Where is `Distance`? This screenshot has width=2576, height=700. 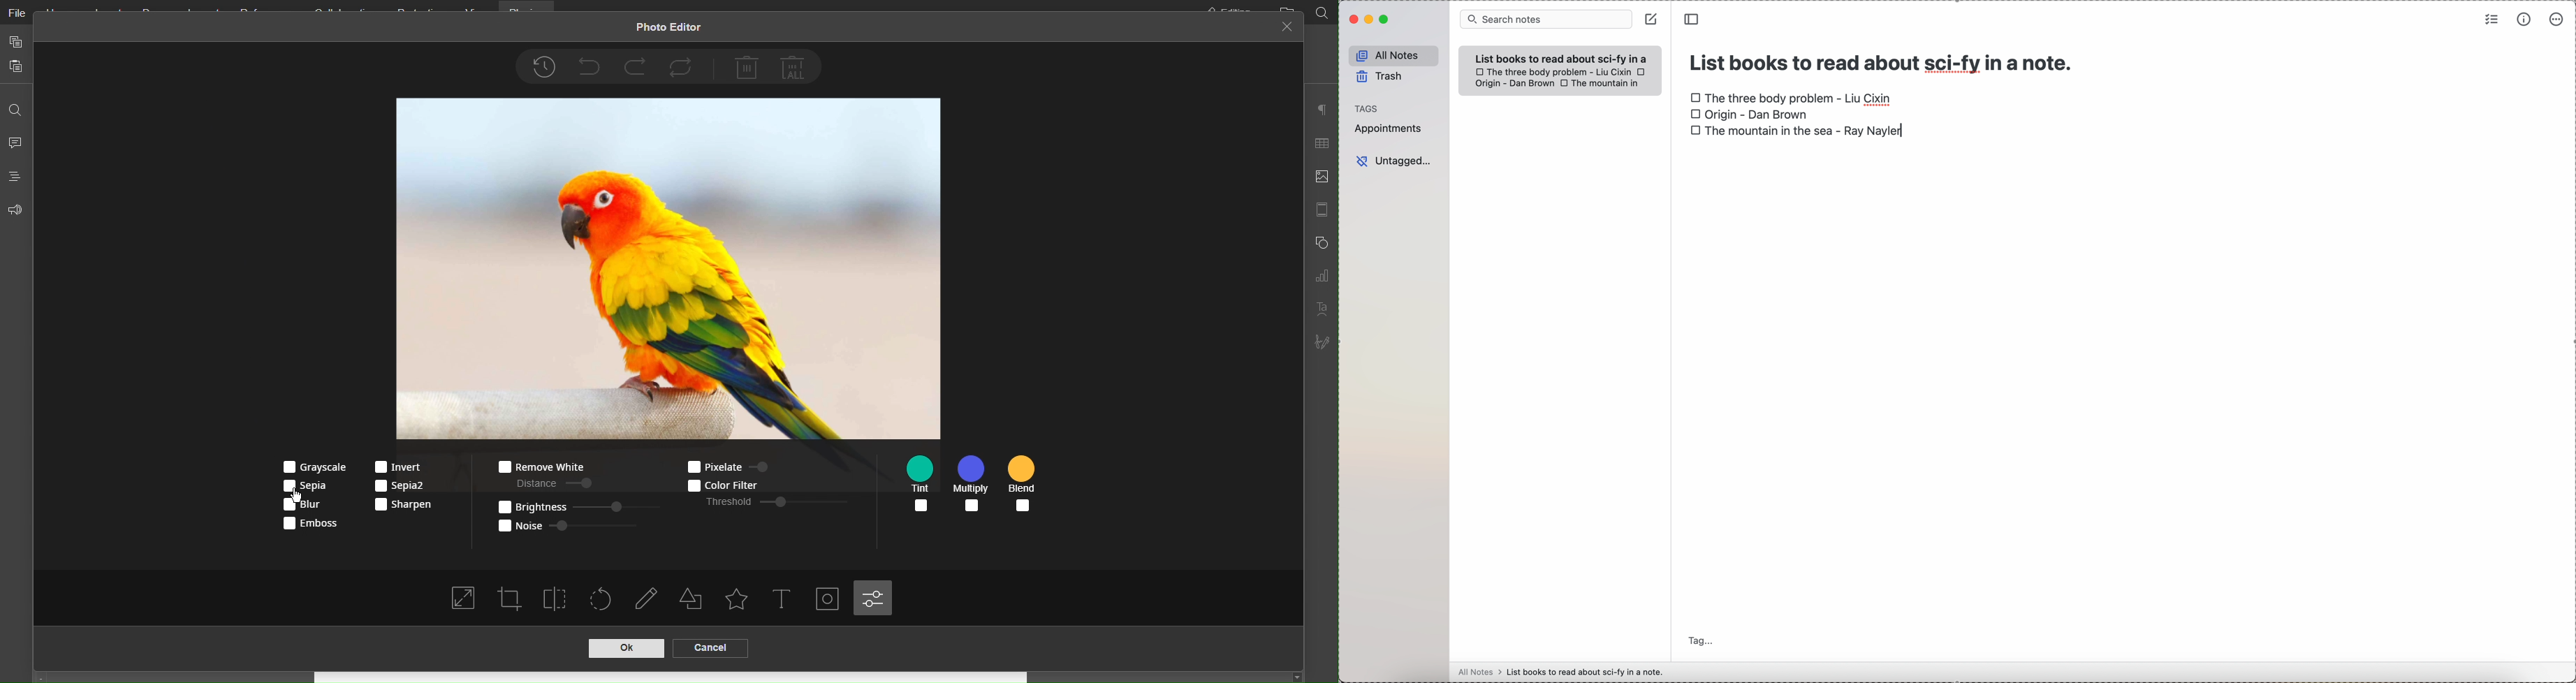
Distance is located at coordinates (550, 482).